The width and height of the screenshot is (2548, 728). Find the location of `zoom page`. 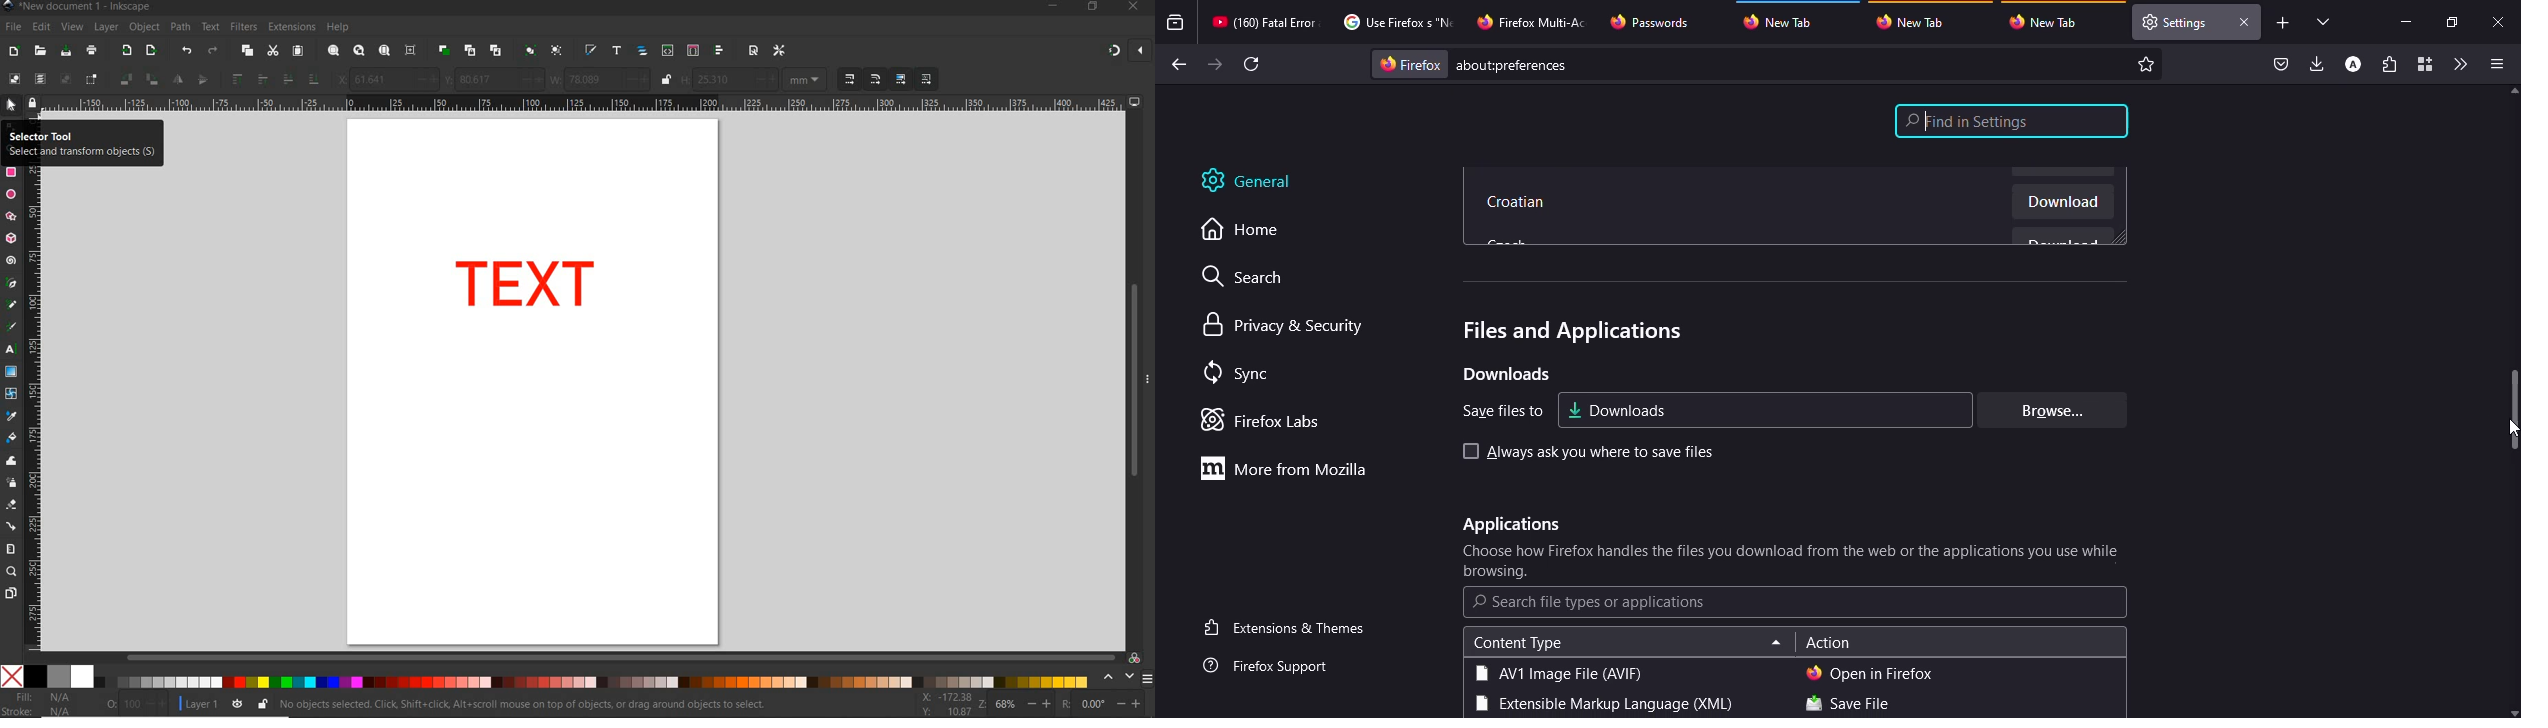

zoom page is located at coordinates (384, 50).